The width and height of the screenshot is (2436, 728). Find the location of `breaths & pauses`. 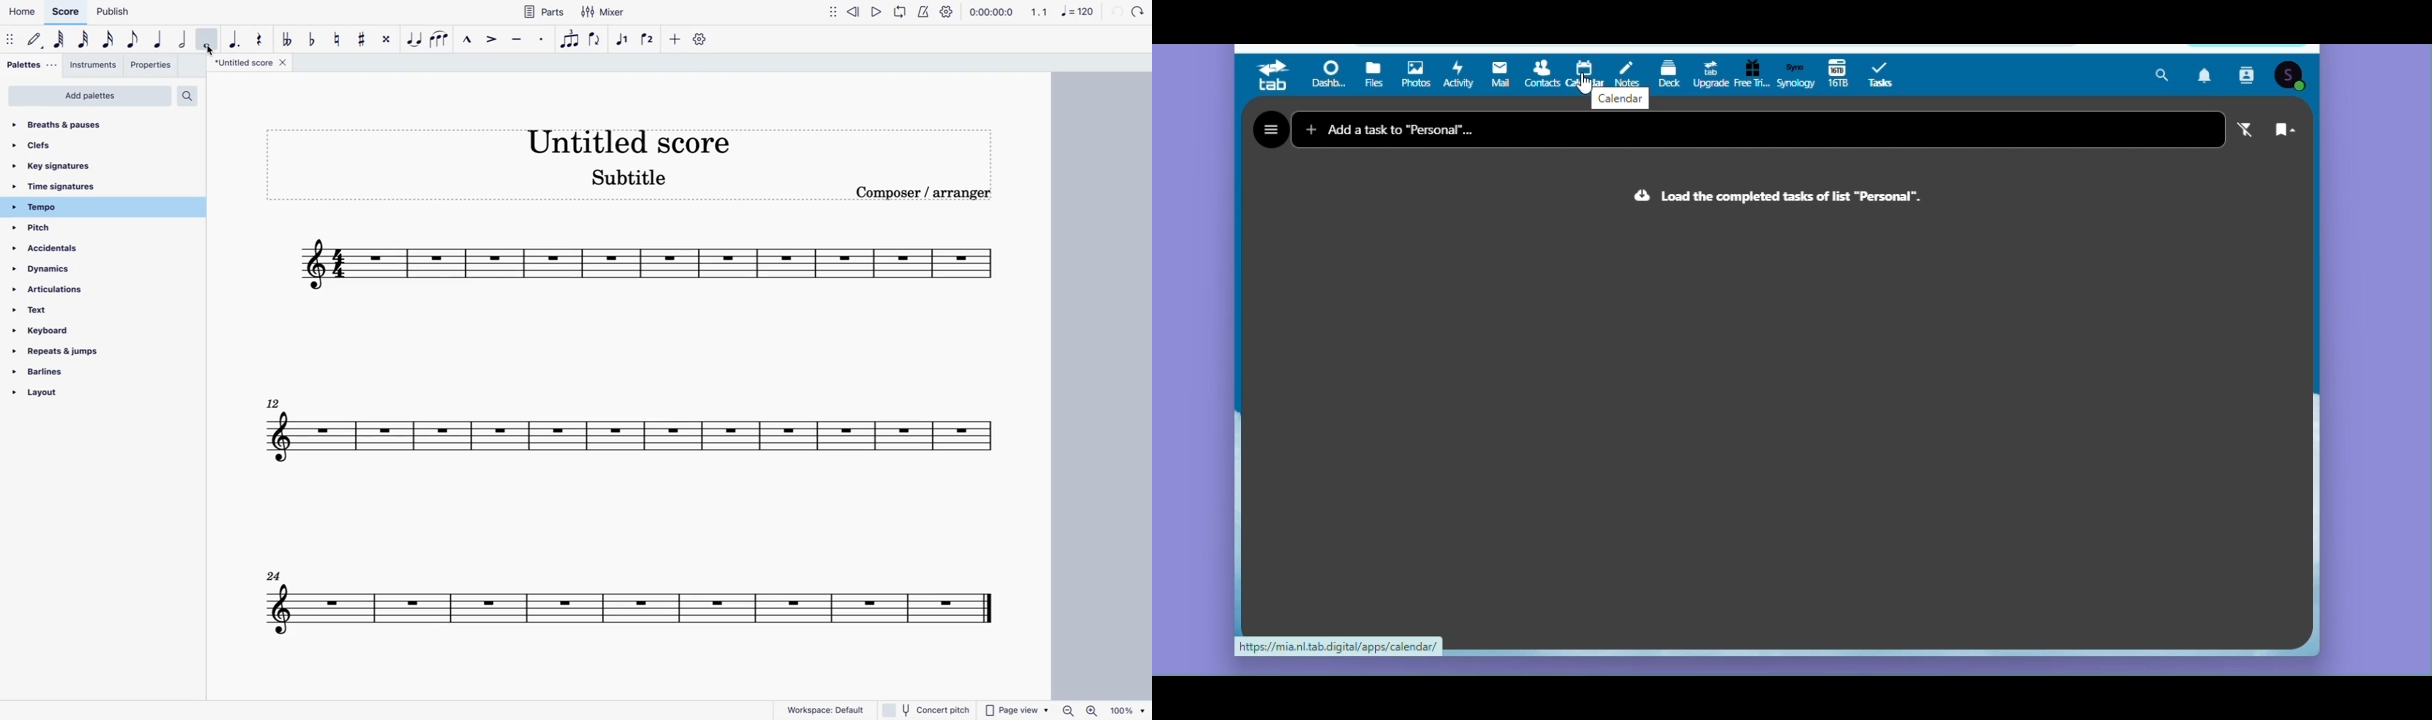

breaths & pauses is located at coordinates (83, 124).